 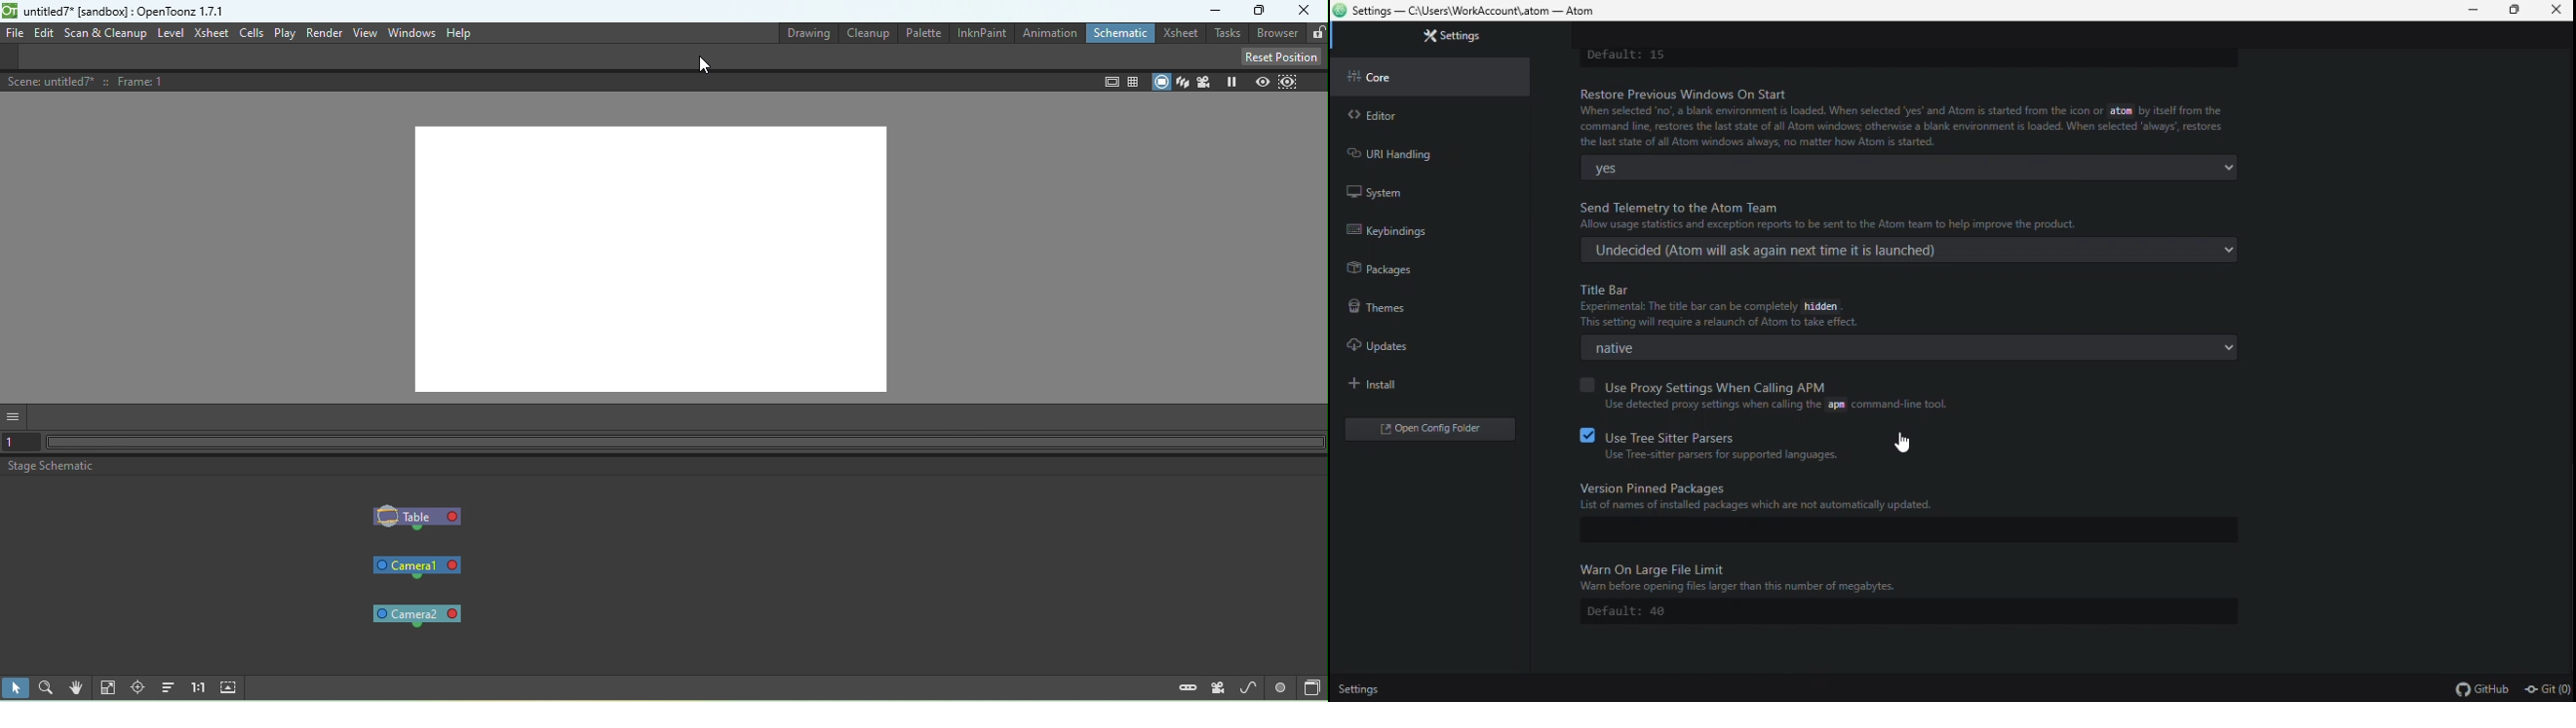 I want to click on Minimize, so click(x=1210, y=12).